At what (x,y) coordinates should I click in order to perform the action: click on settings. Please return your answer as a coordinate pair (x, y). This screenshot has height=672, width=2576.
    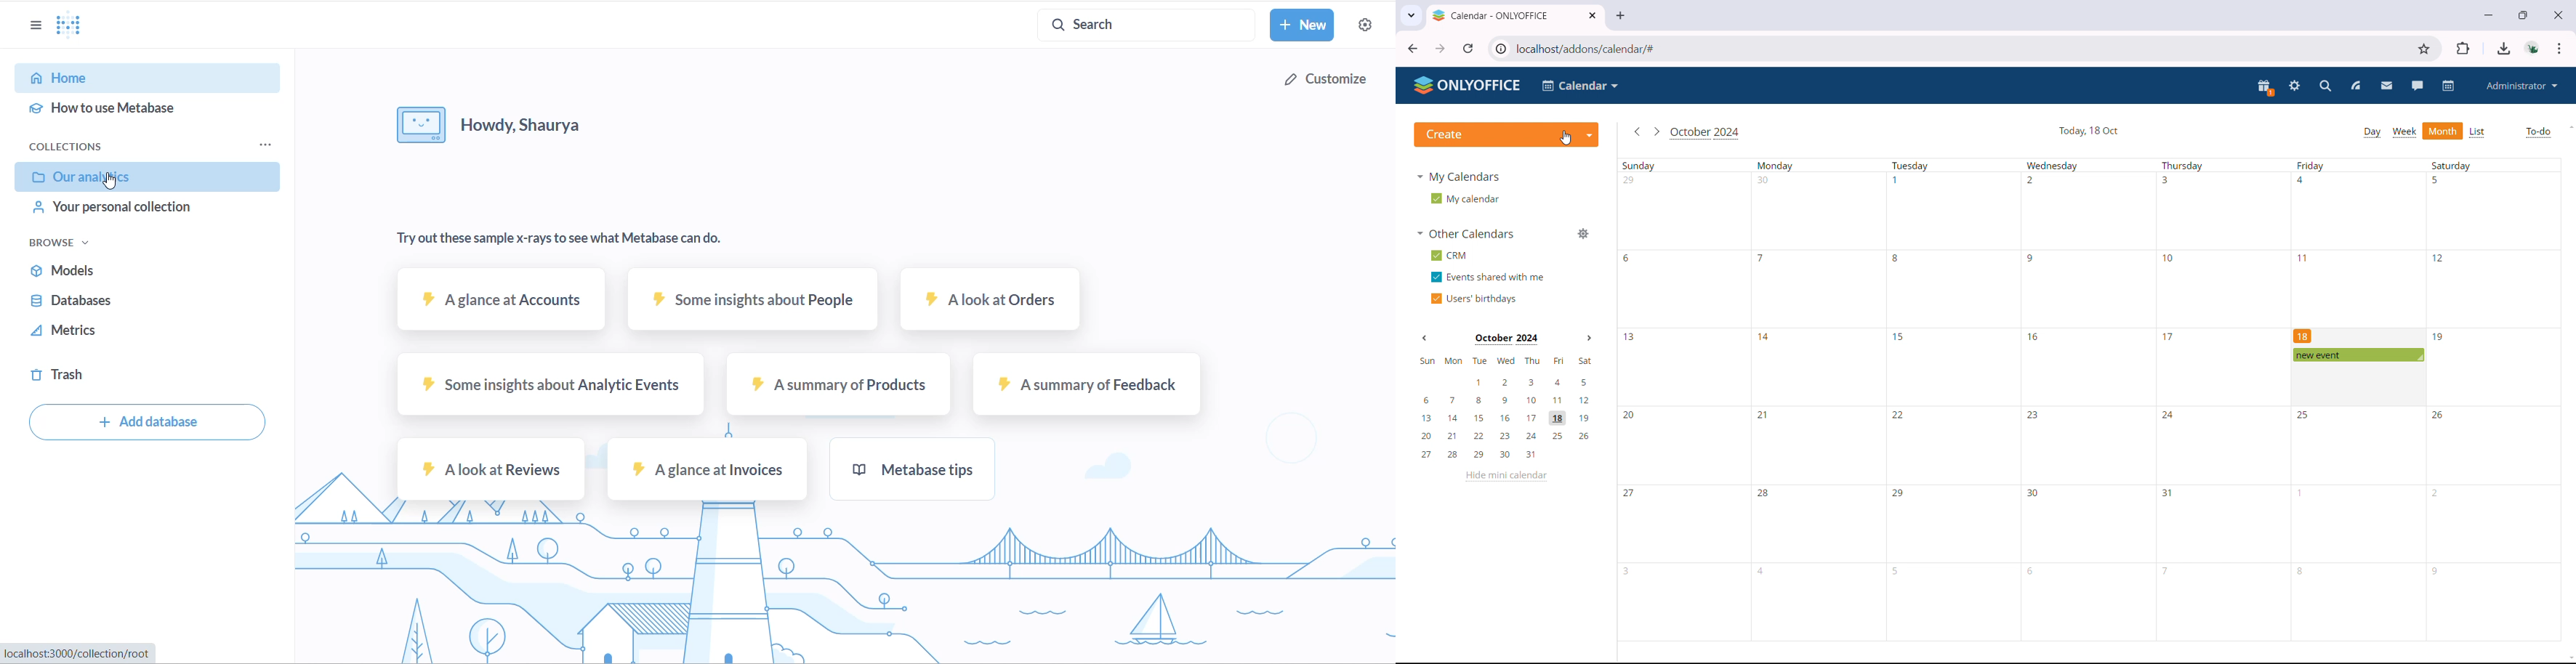
    Looking at the image, I should click on (2296, 87).